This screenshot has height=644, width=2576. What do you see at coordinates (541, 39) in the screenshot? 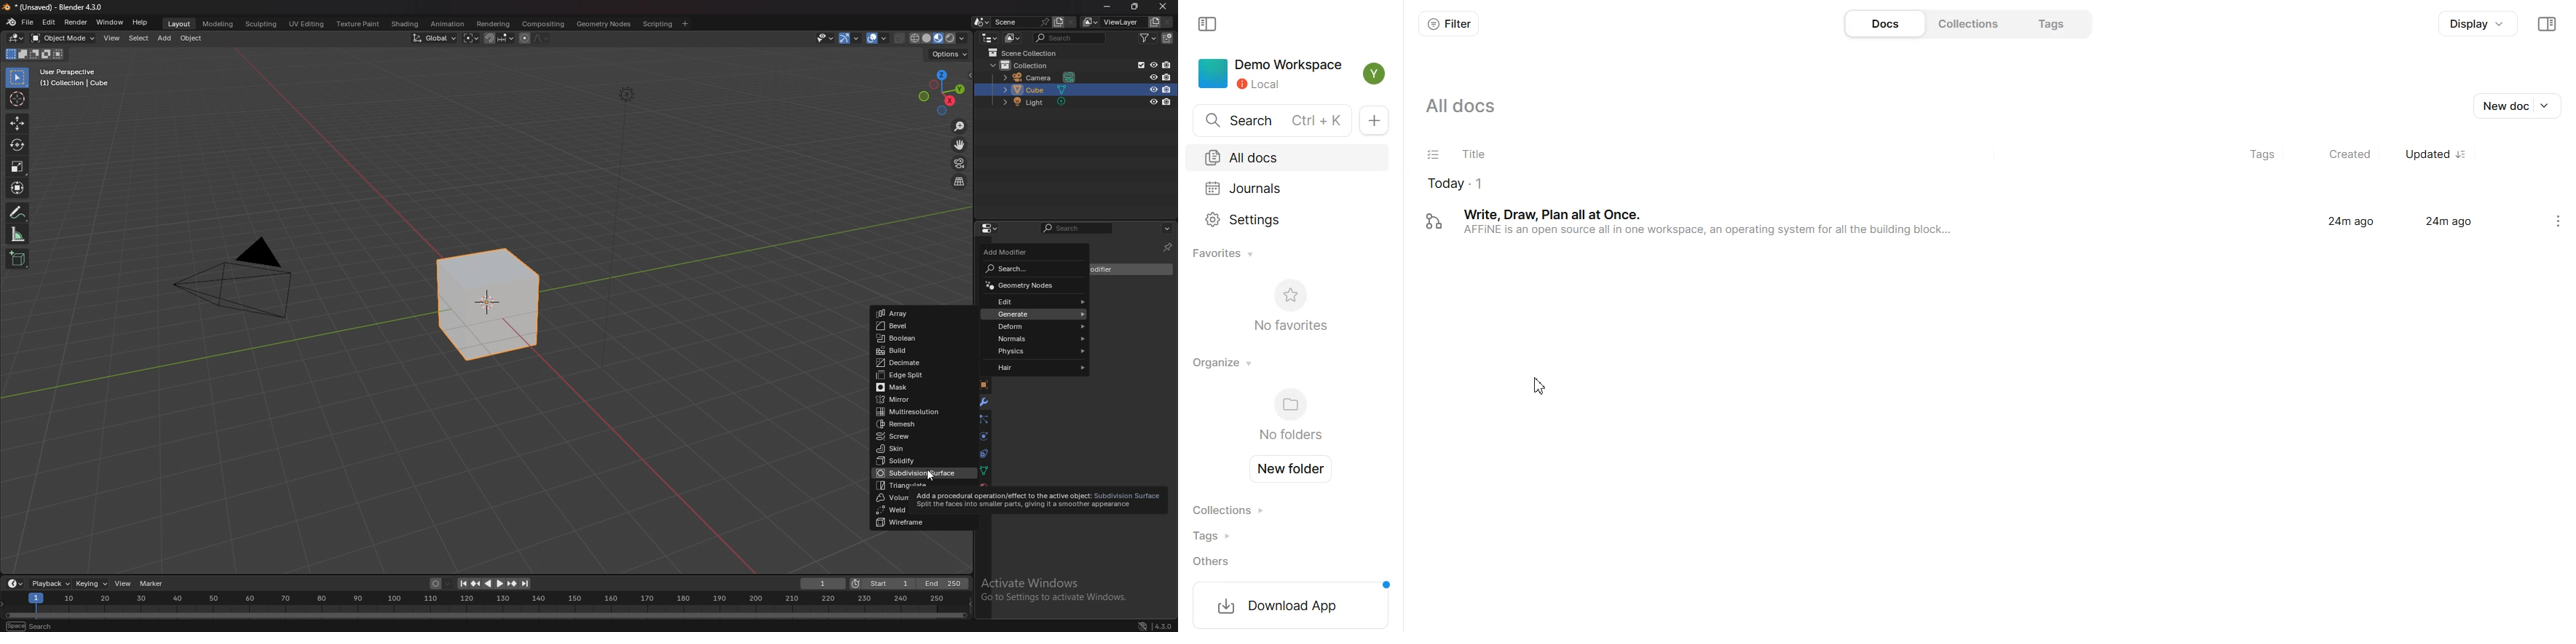
I see `proportional editing fall off` at bounding box center [541, 39].